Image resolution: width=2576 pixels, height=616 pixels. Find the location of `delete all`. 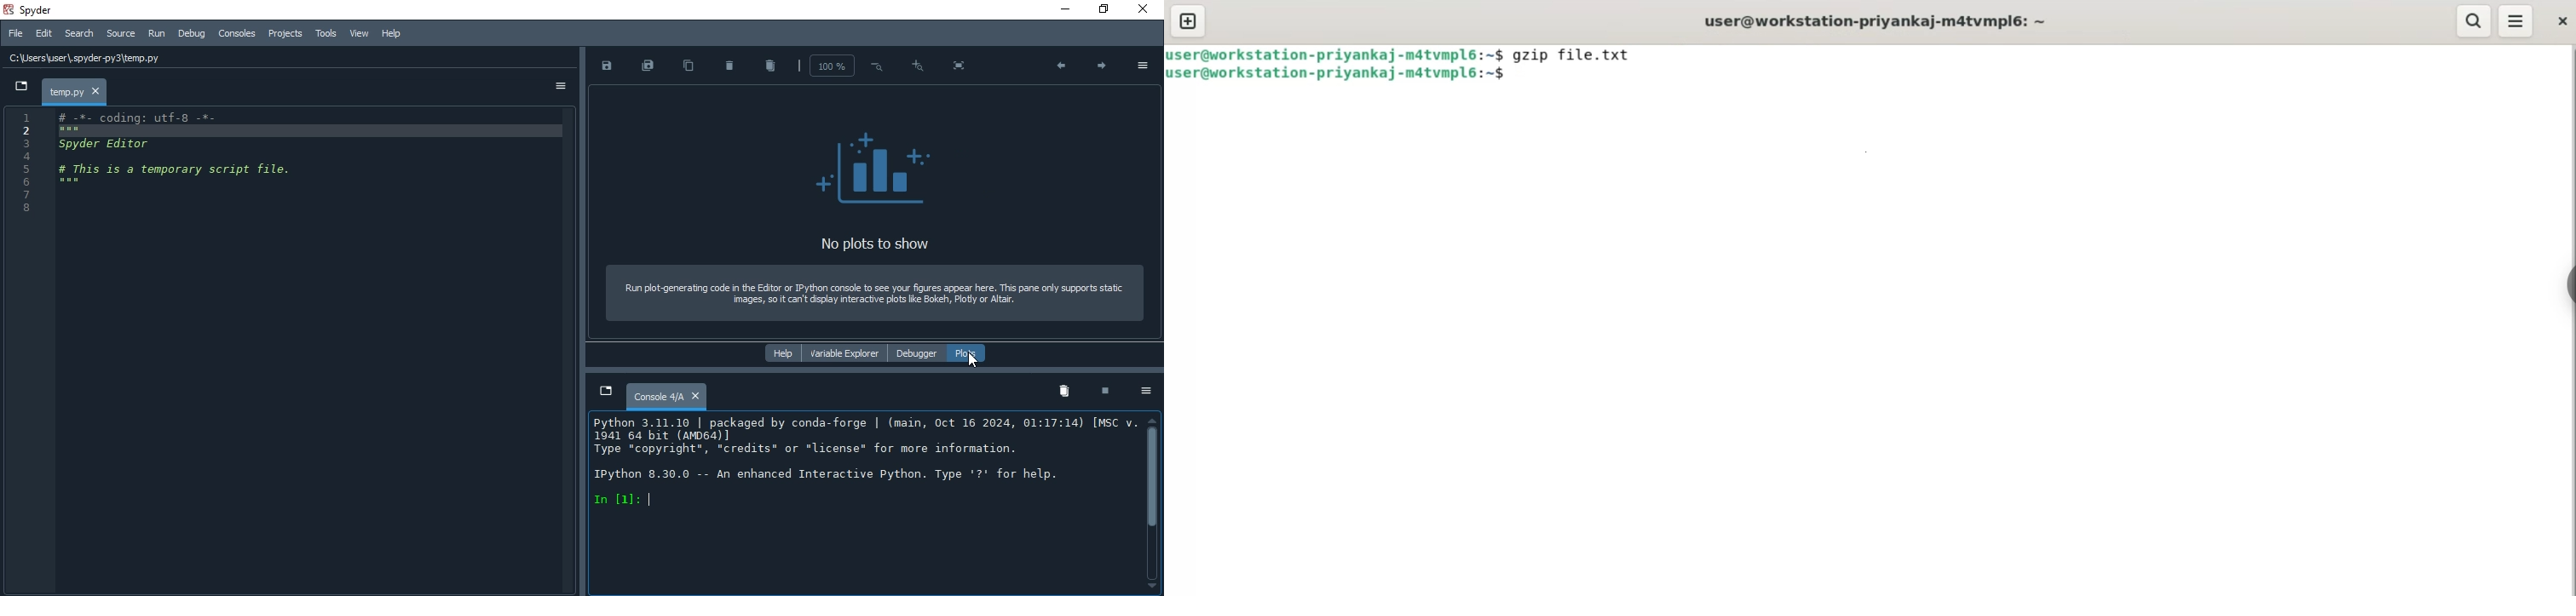

delete all is located at coordinates (1063, 391).